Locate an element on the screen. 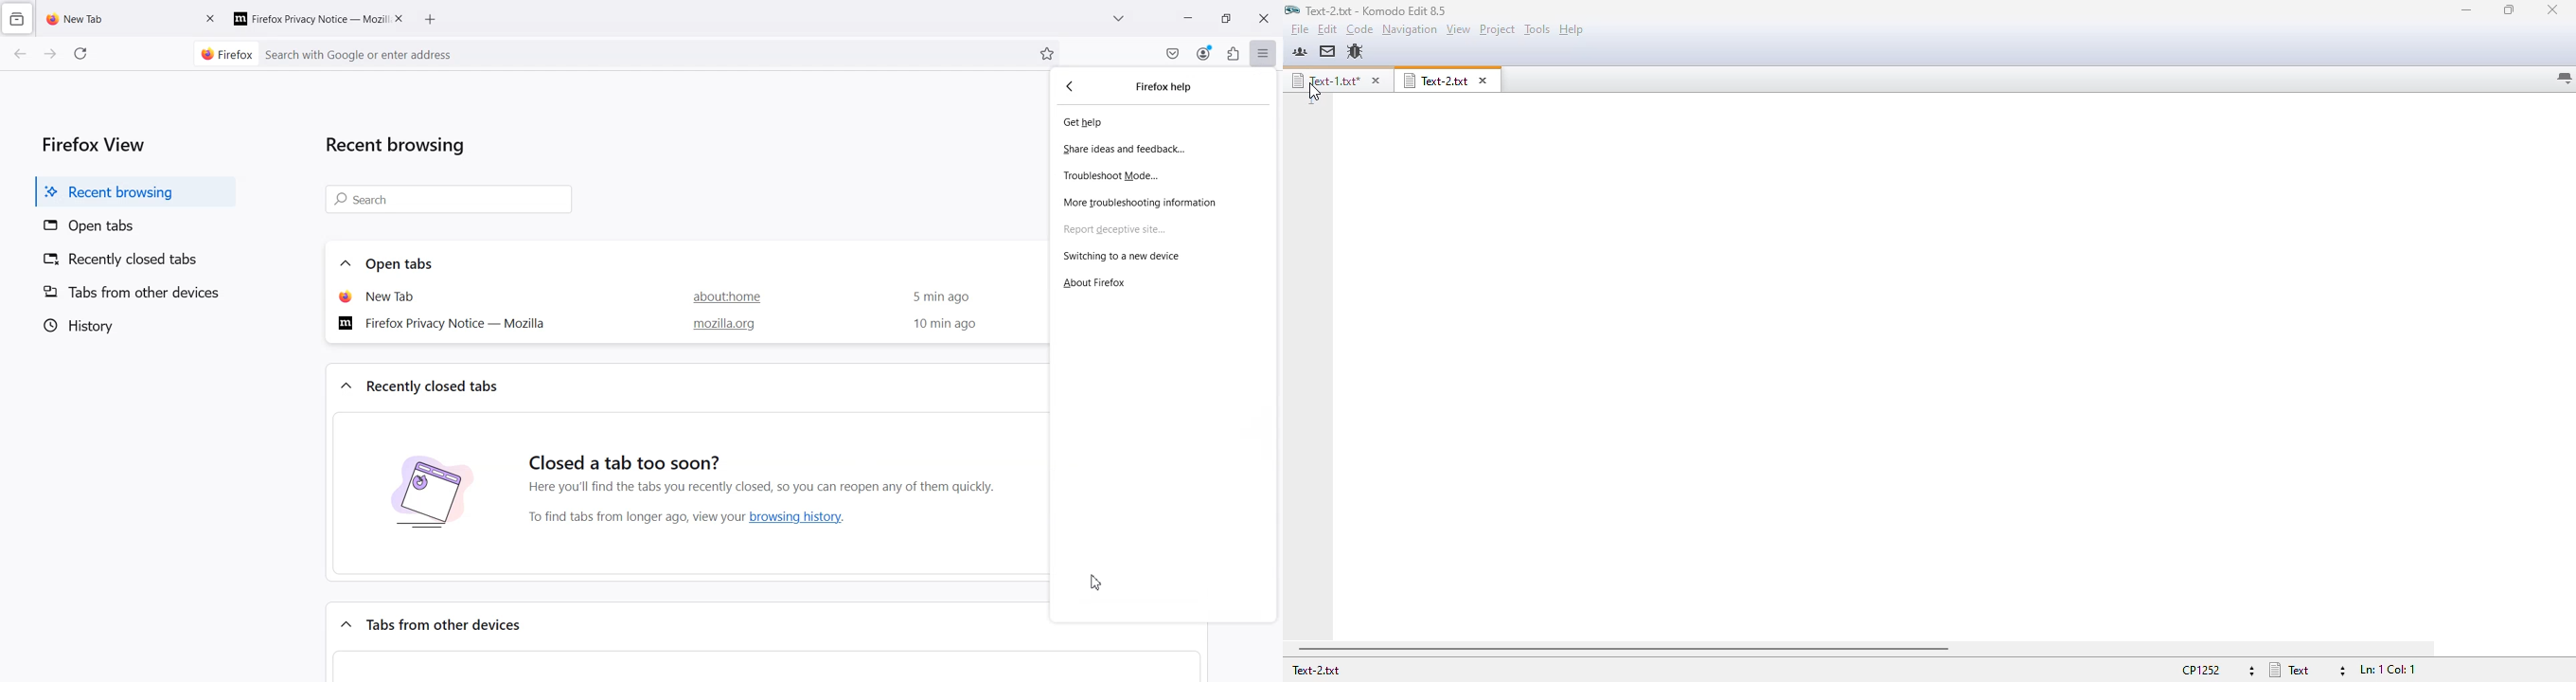  Report deceptive site is located at coordinates (1163, 228).